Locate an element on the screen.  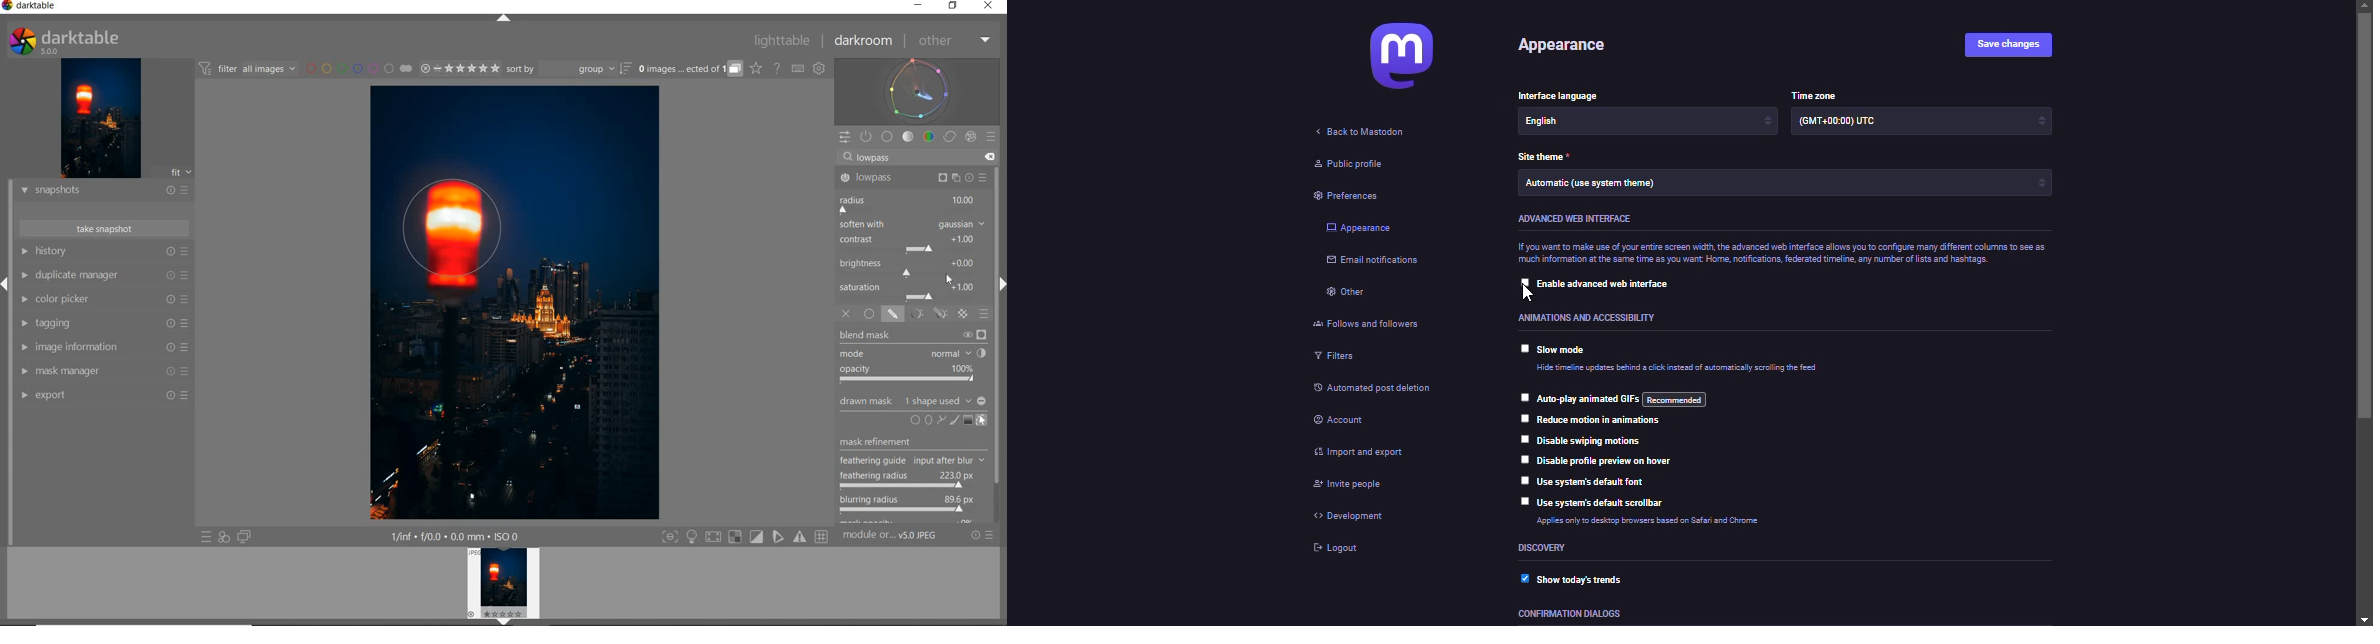
Applies only to desktop browsers based on Safari and Chrome is located at coordinates (1652, 520).